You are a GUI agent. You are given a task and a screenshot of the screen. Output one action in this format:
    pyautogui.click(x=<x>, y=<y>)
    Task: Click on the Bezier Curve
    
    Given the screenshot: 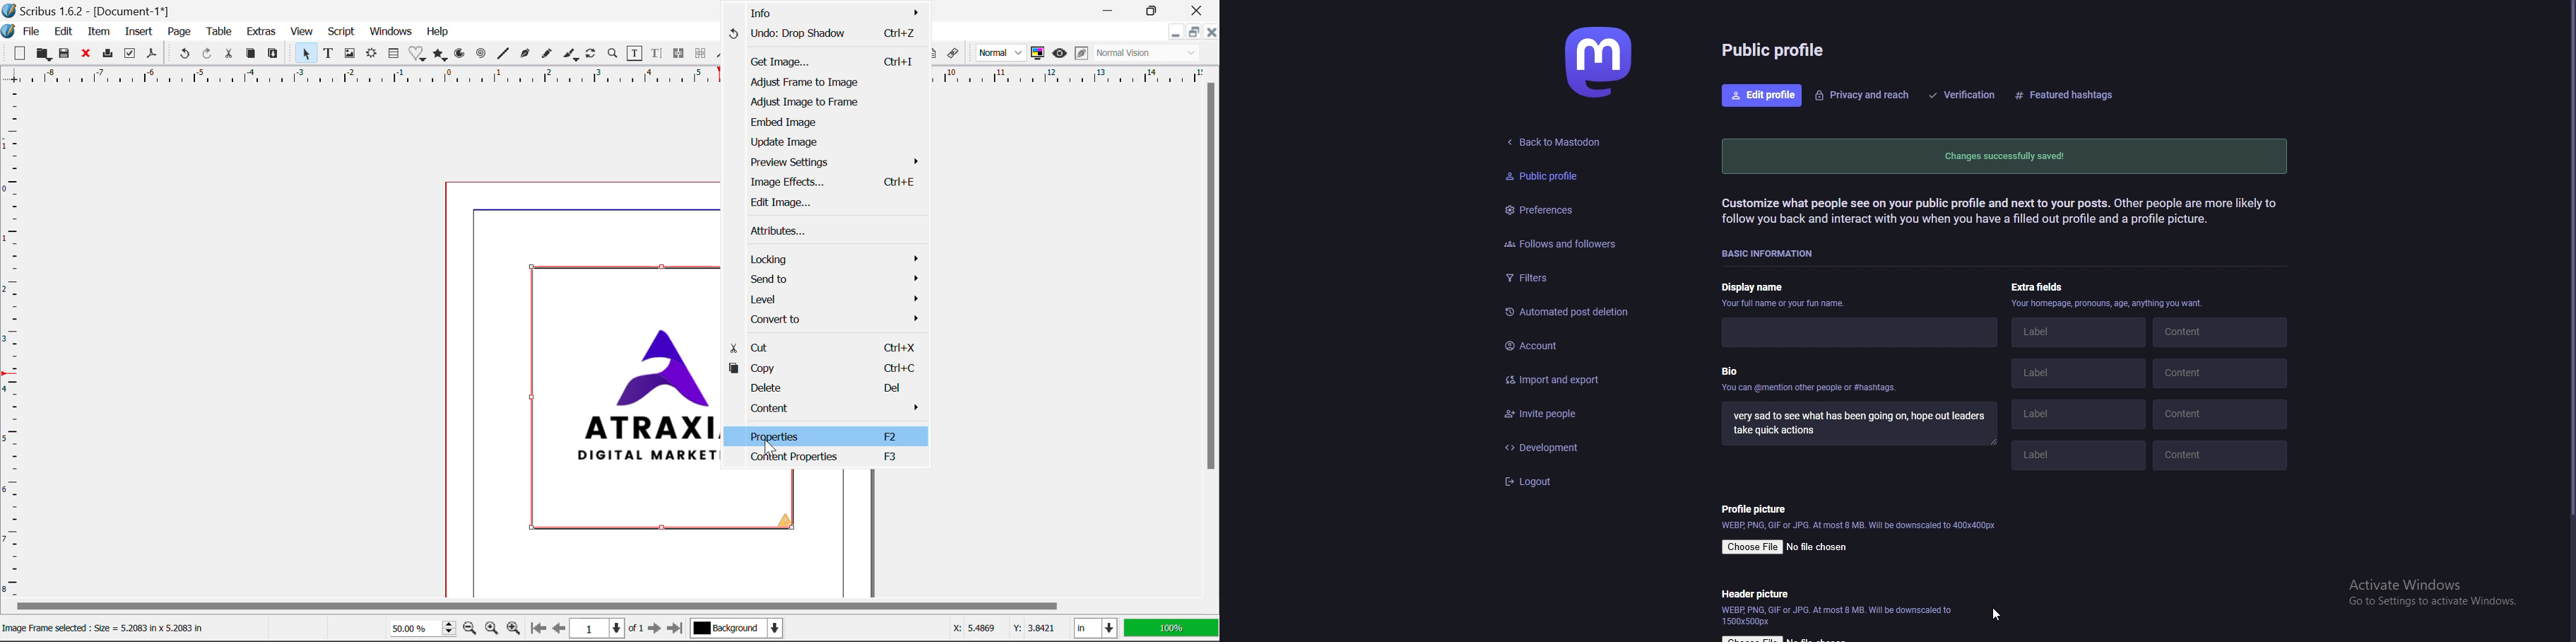 What is the action you would take?
    pyautogui.click(x=525, y=55)
    